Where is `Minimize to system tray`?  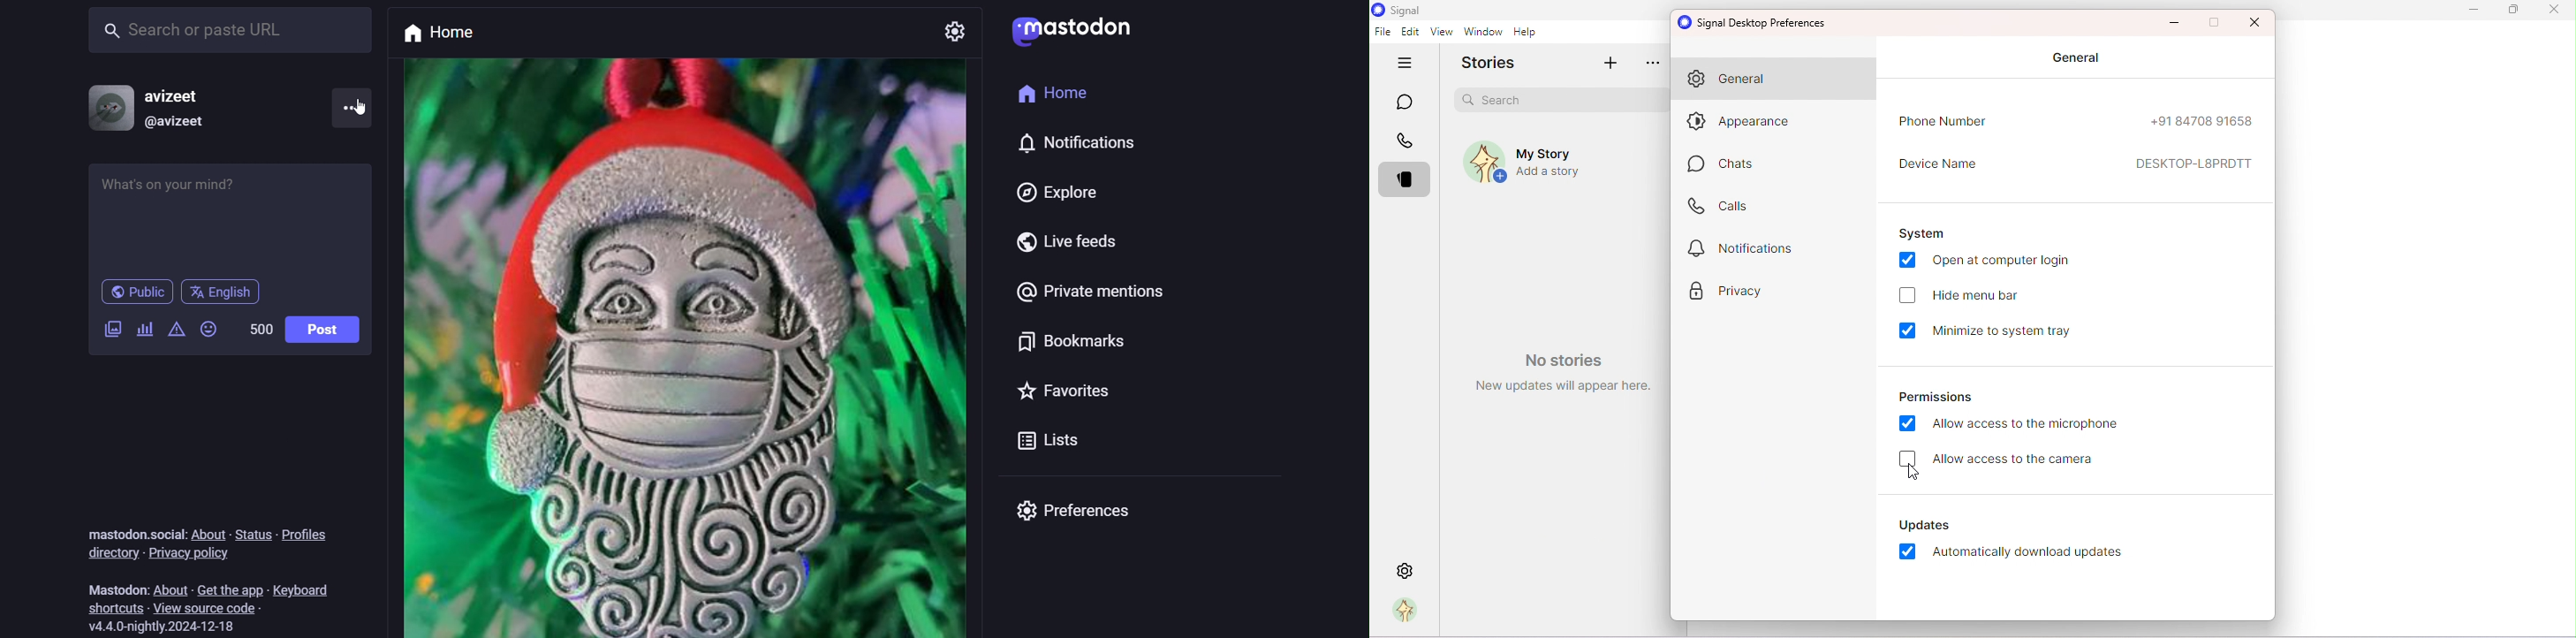
Minimize to system tray is located at coordinates (1989, 330).